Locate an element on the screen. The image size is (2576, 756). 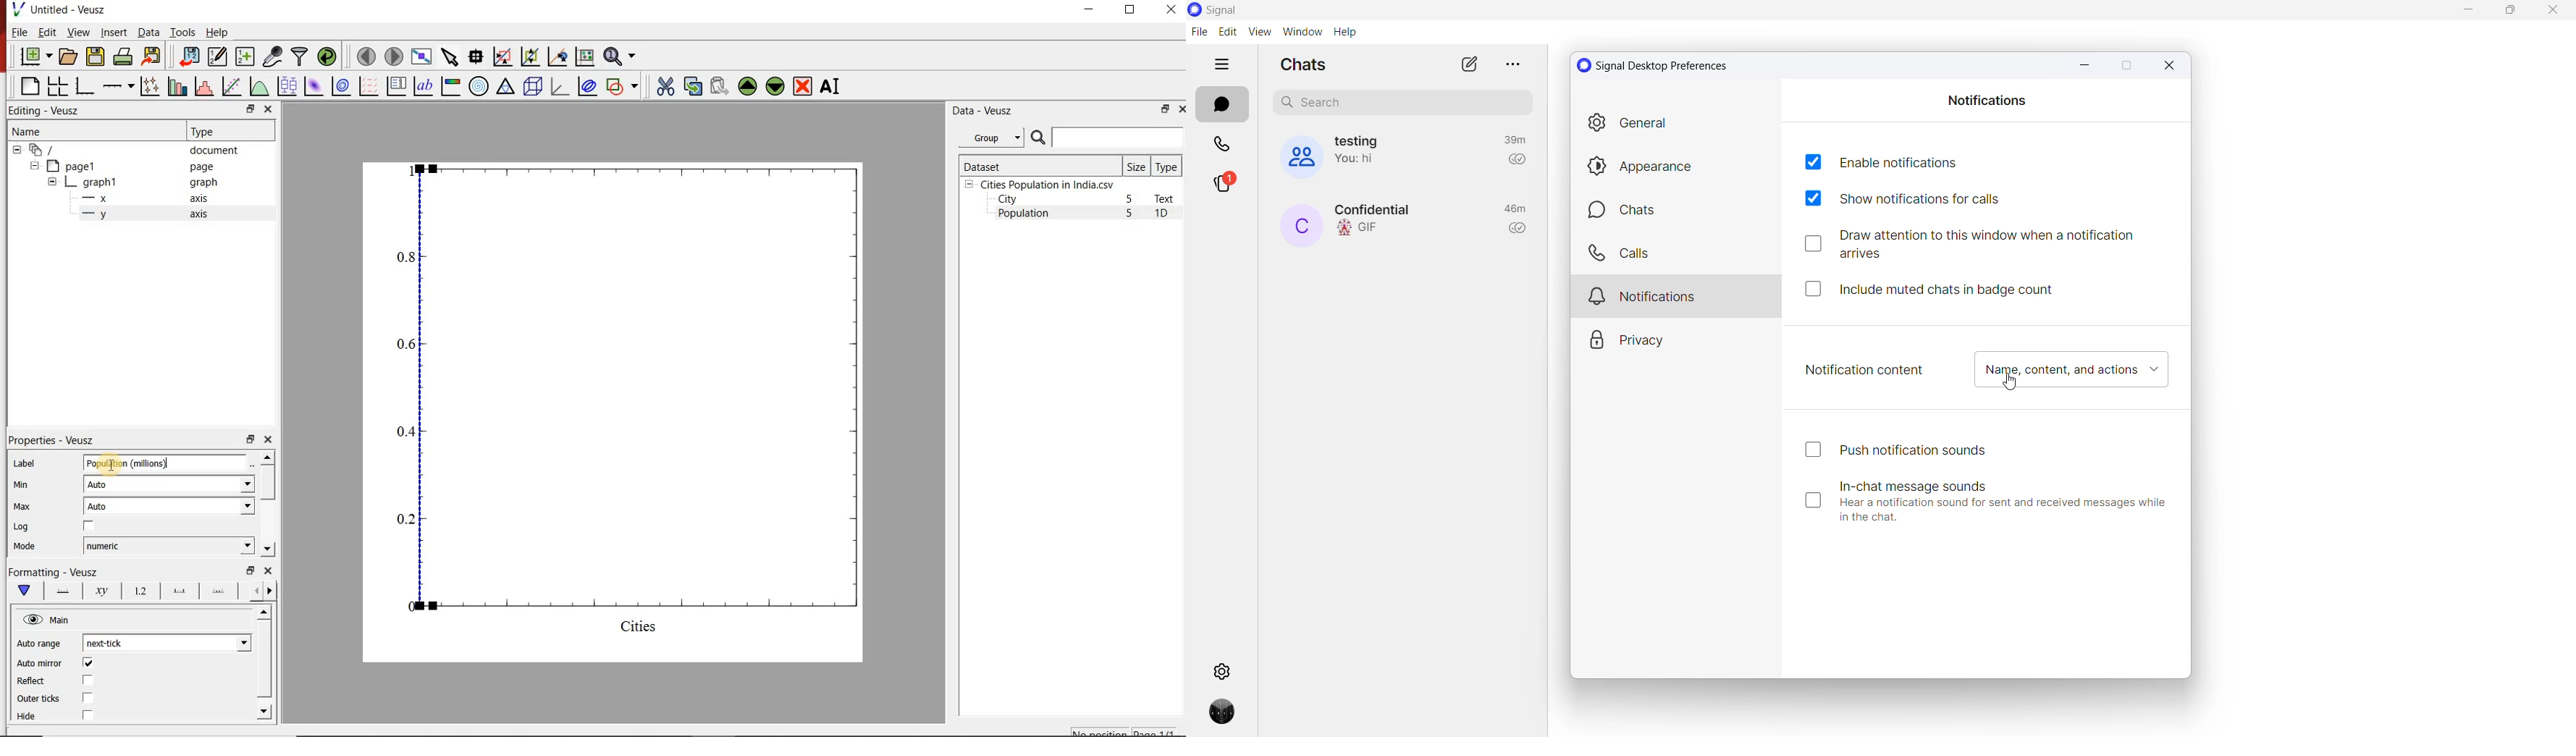
plot a function is located at coordinates (258, 86).